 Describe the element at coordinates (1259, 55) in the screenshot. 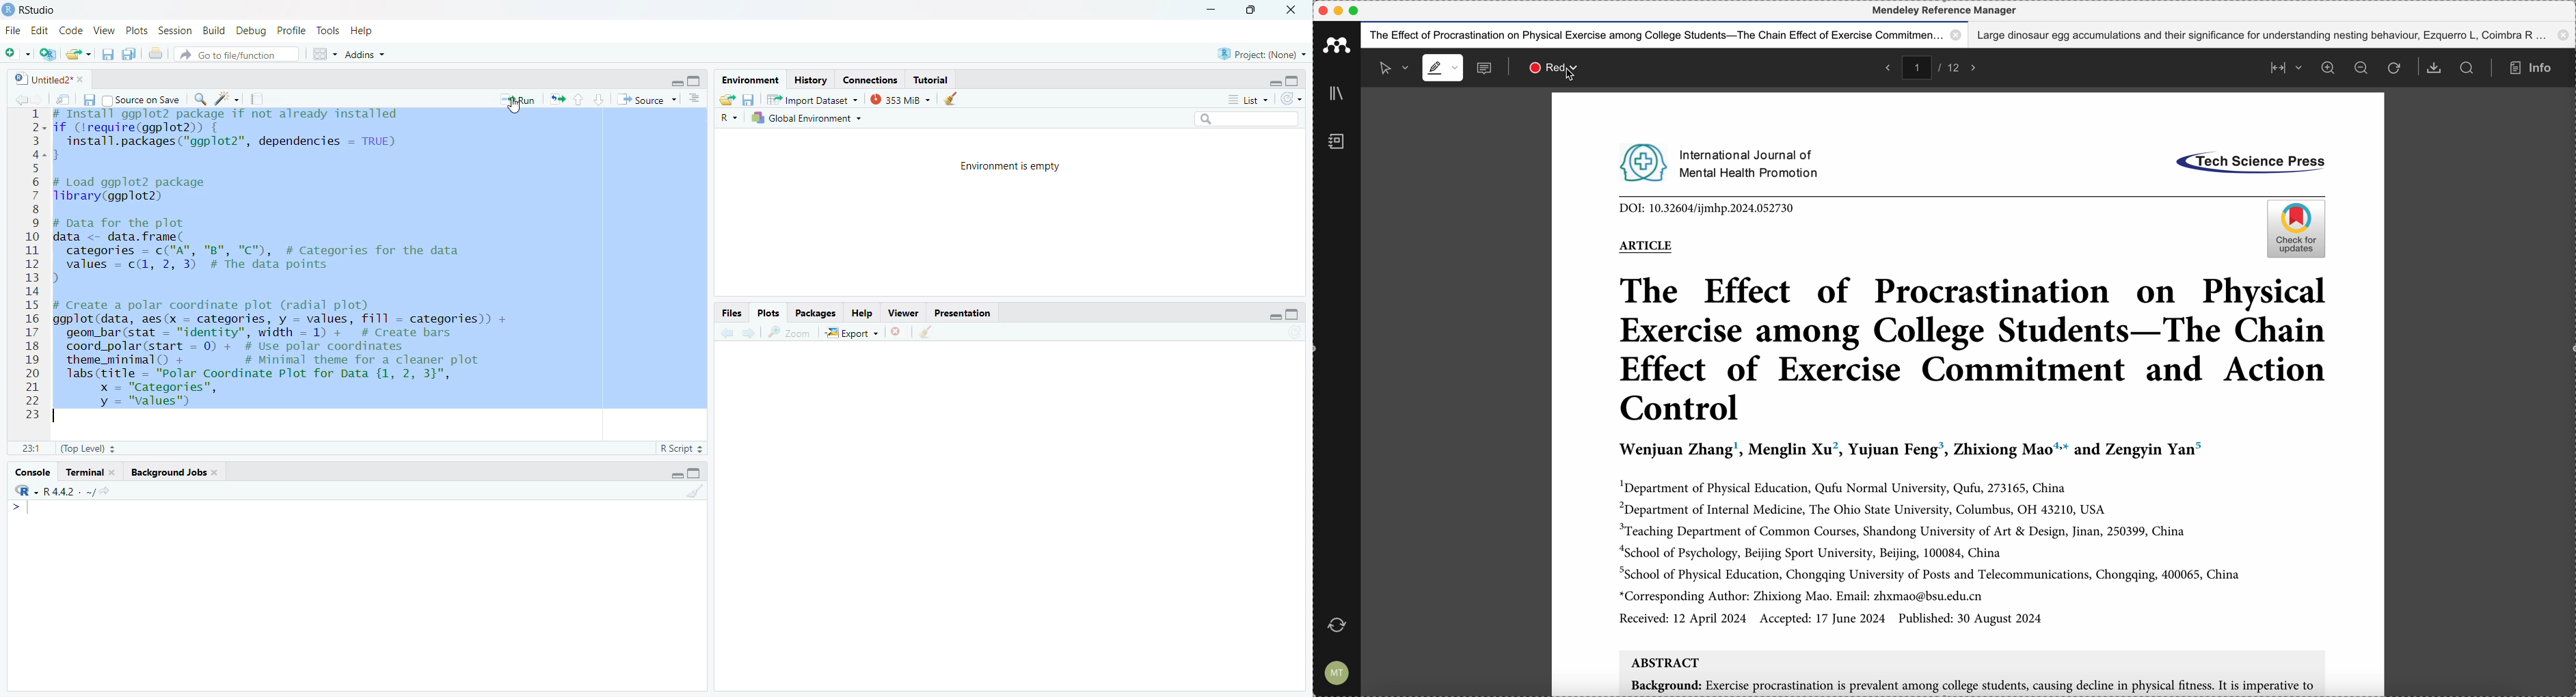

I see ` Project: (None) ~` at that location.